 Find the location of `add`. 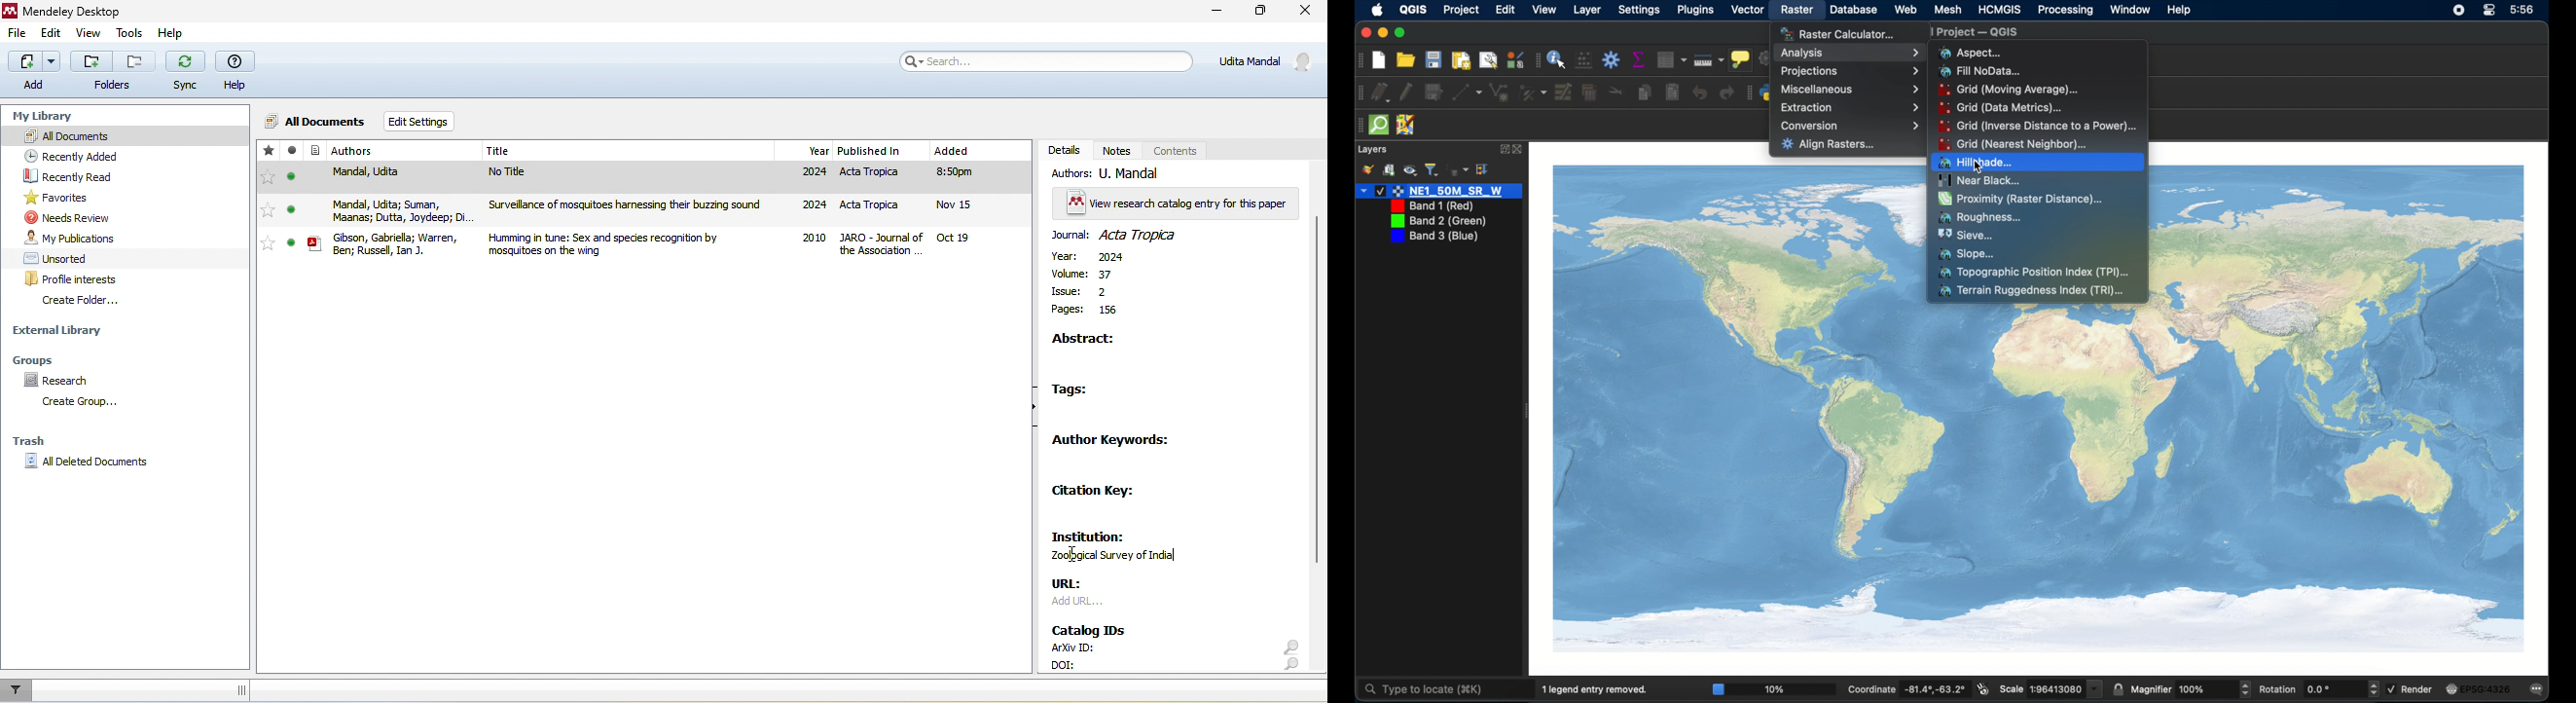

add is located at coordinates (30, 70).